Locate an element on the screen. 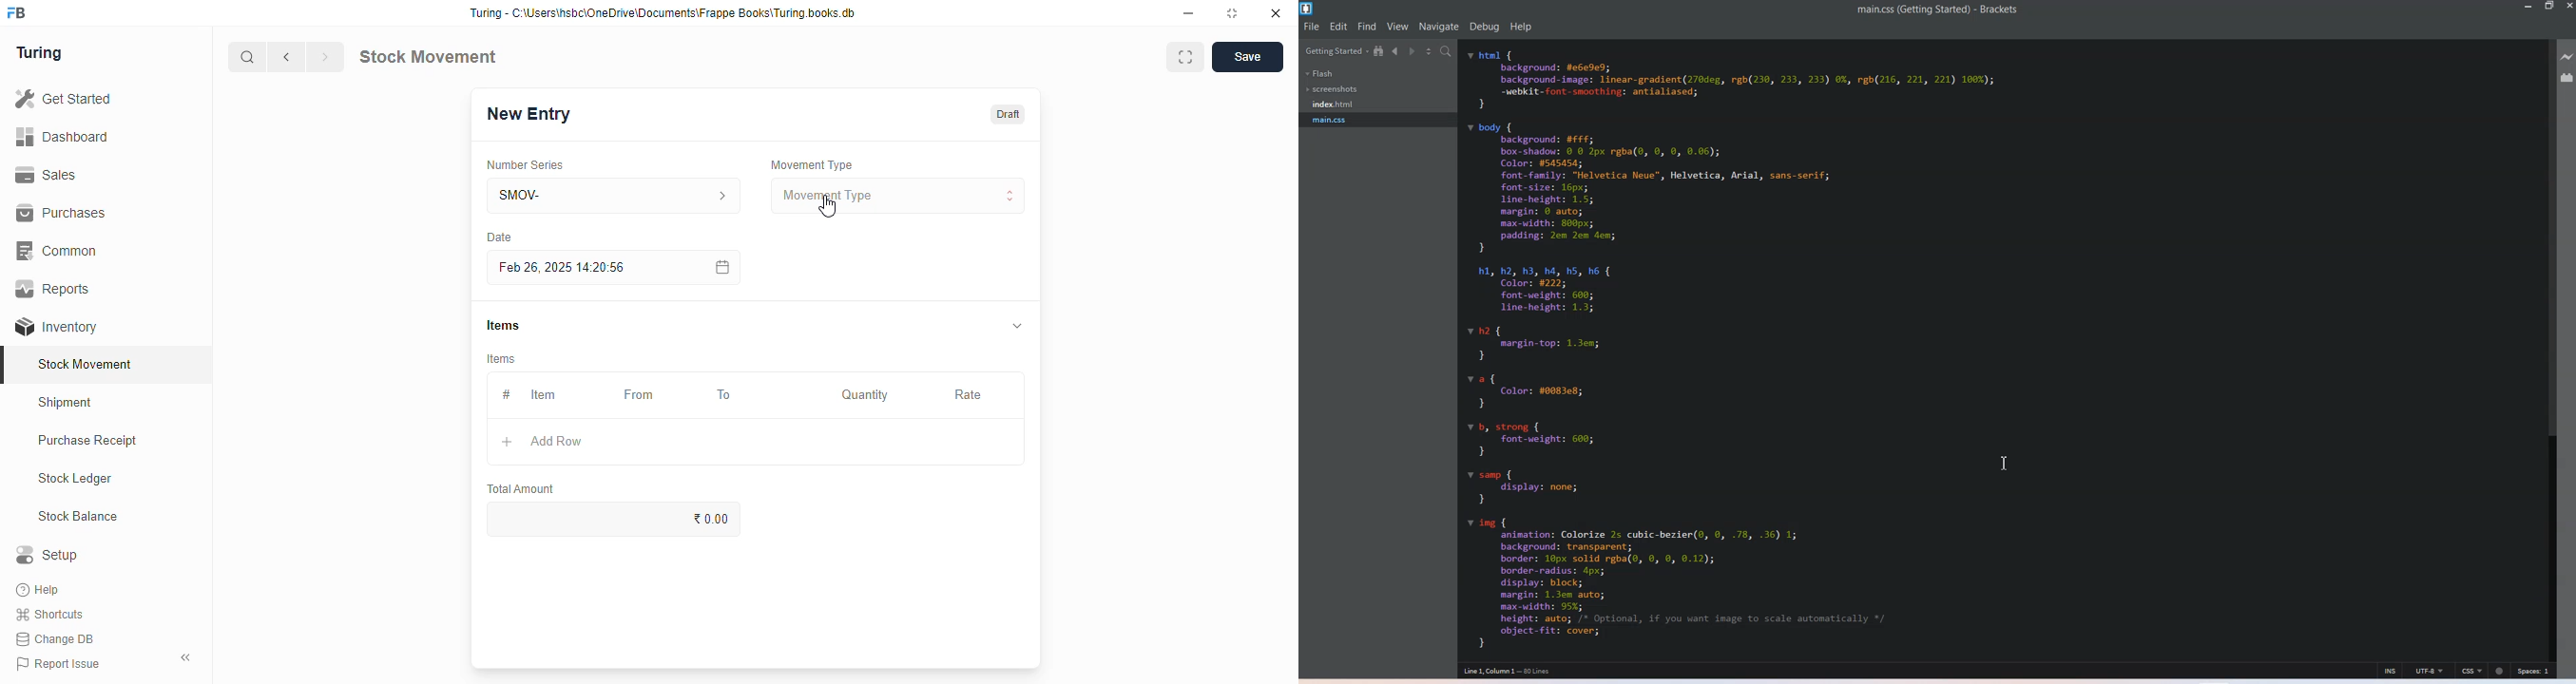 This screenshot has width=2576, height=700. from is located at coordinates (640, 395).